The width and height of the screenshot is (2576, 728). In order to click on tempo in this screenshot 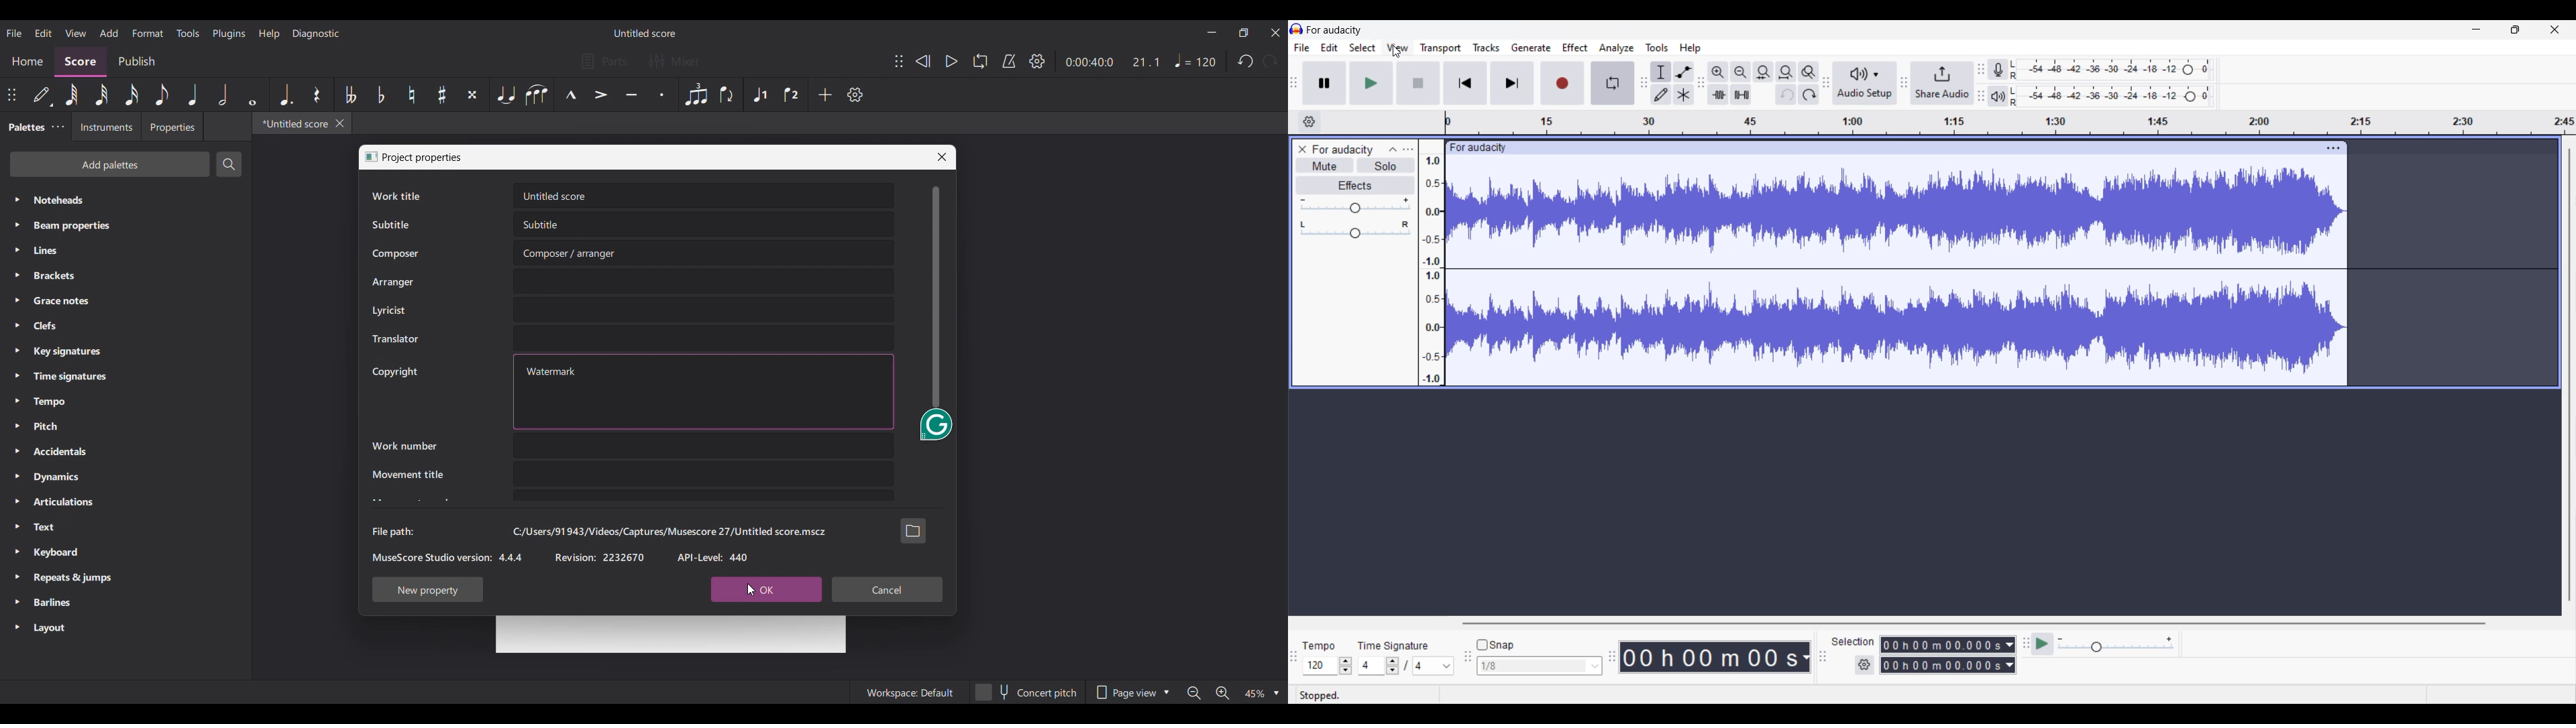, I will do `click(1319, 646)`.